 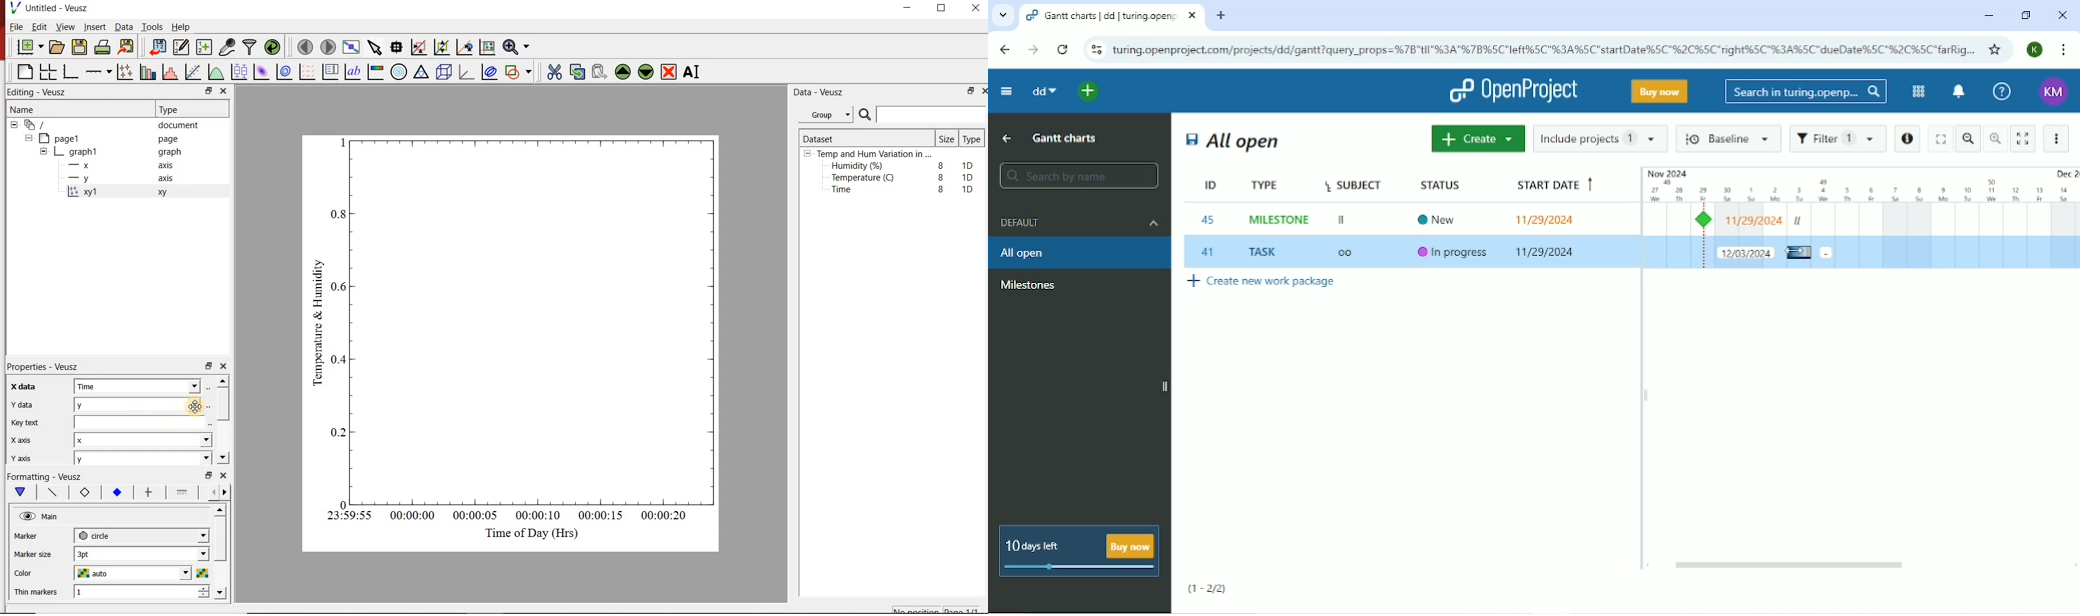 I want to click on new document, so click(x=29, y=47).